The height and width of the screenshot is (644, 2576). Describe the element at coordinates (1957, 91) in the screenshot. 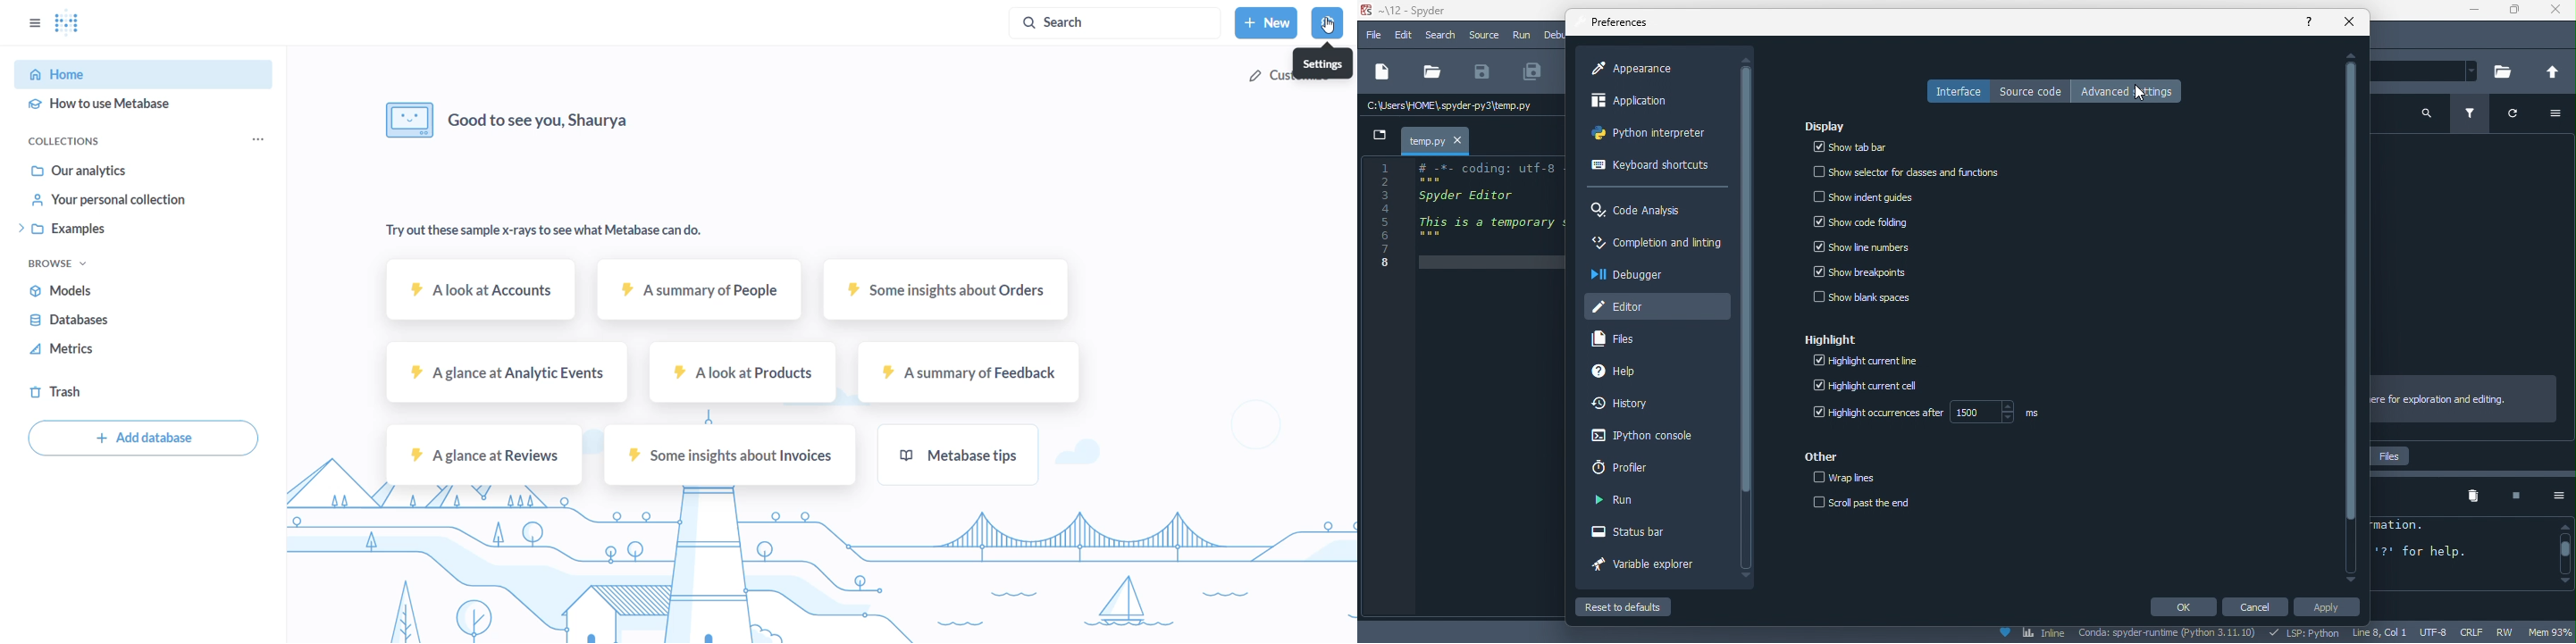

I see `interface` at that location.